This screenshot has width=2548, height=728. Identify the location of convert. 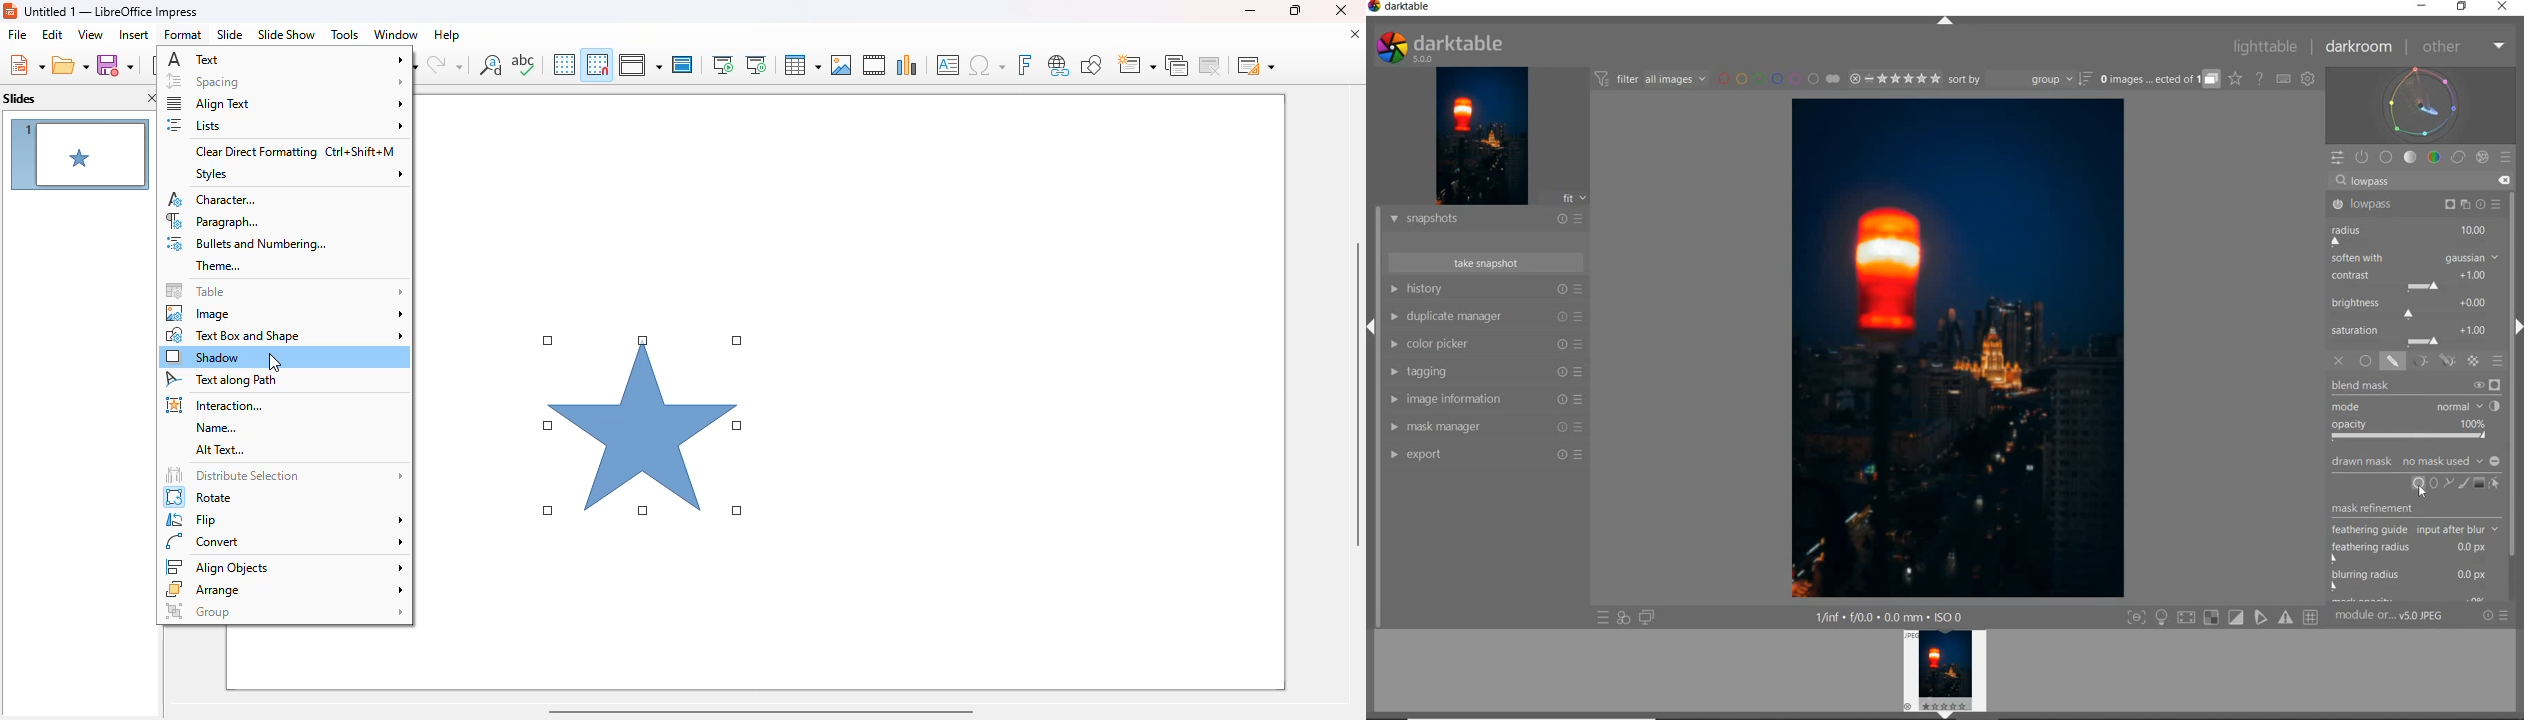
(285, 543).